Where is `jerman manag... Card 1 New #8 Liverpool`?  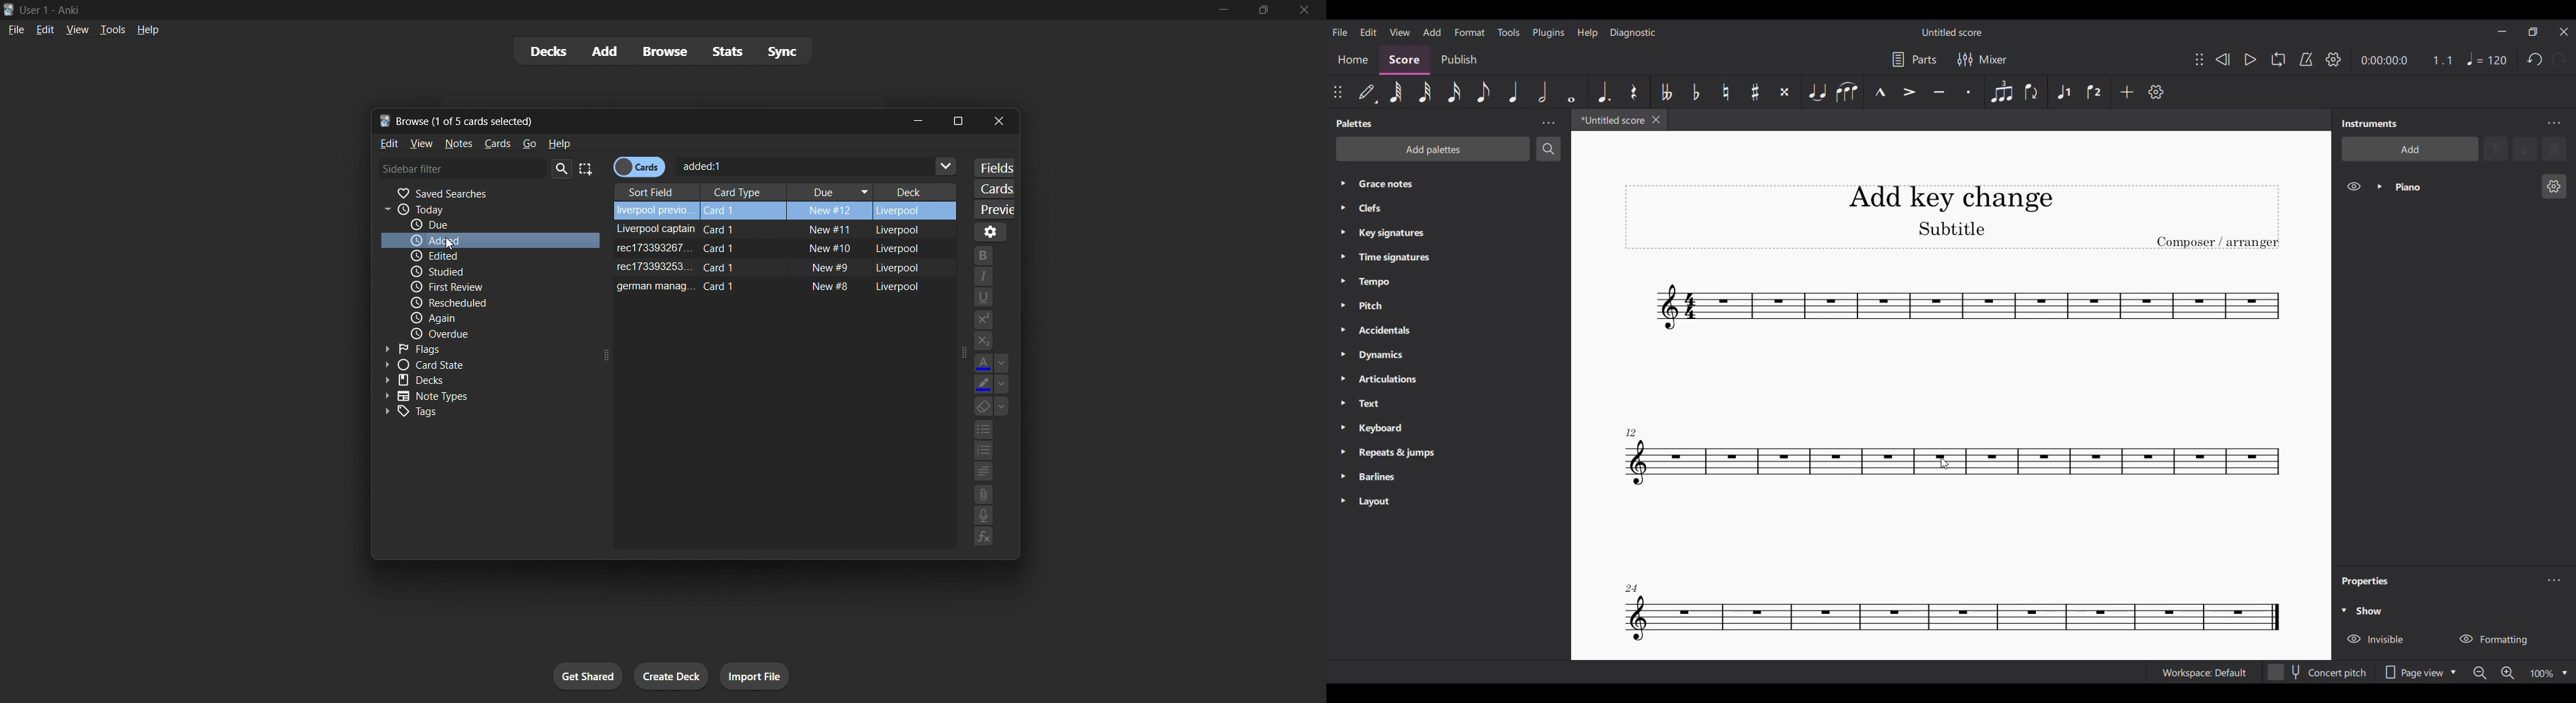 jerman manag... Card 1 New #8 Liverpool is located at coordinates (776, 287).